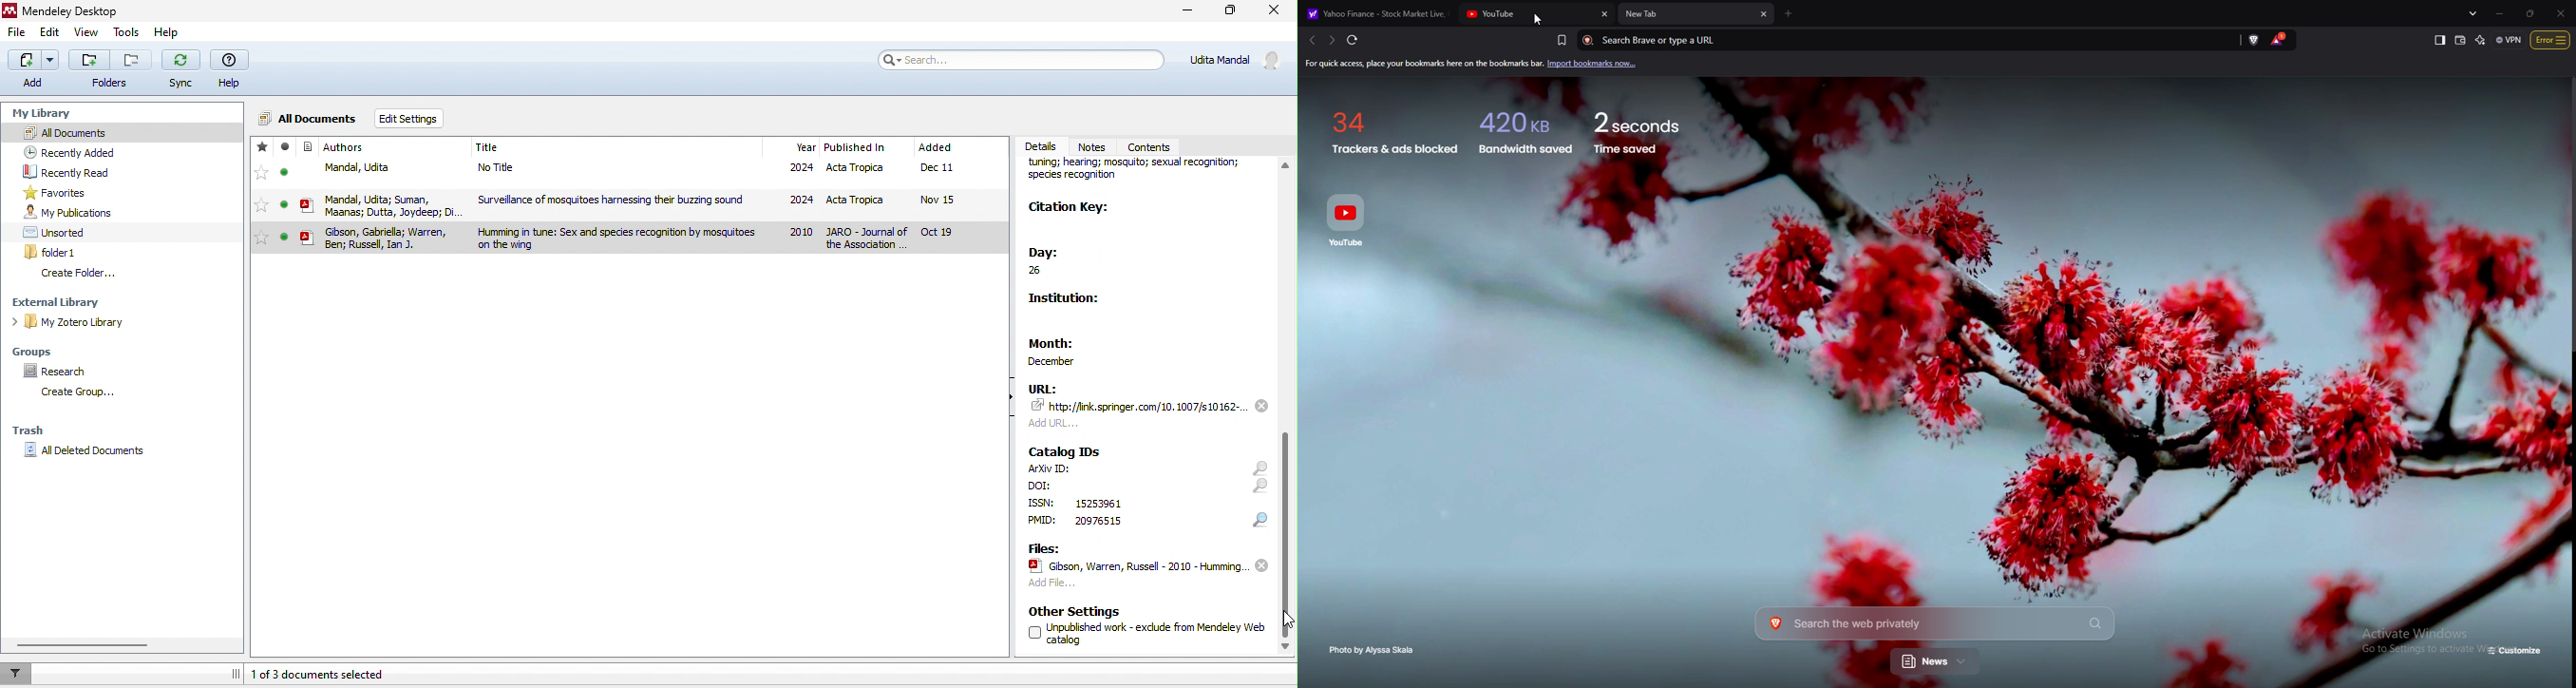  Describe the element at coordinates (1042, 503) in the screenshot. I see `text` at that location.